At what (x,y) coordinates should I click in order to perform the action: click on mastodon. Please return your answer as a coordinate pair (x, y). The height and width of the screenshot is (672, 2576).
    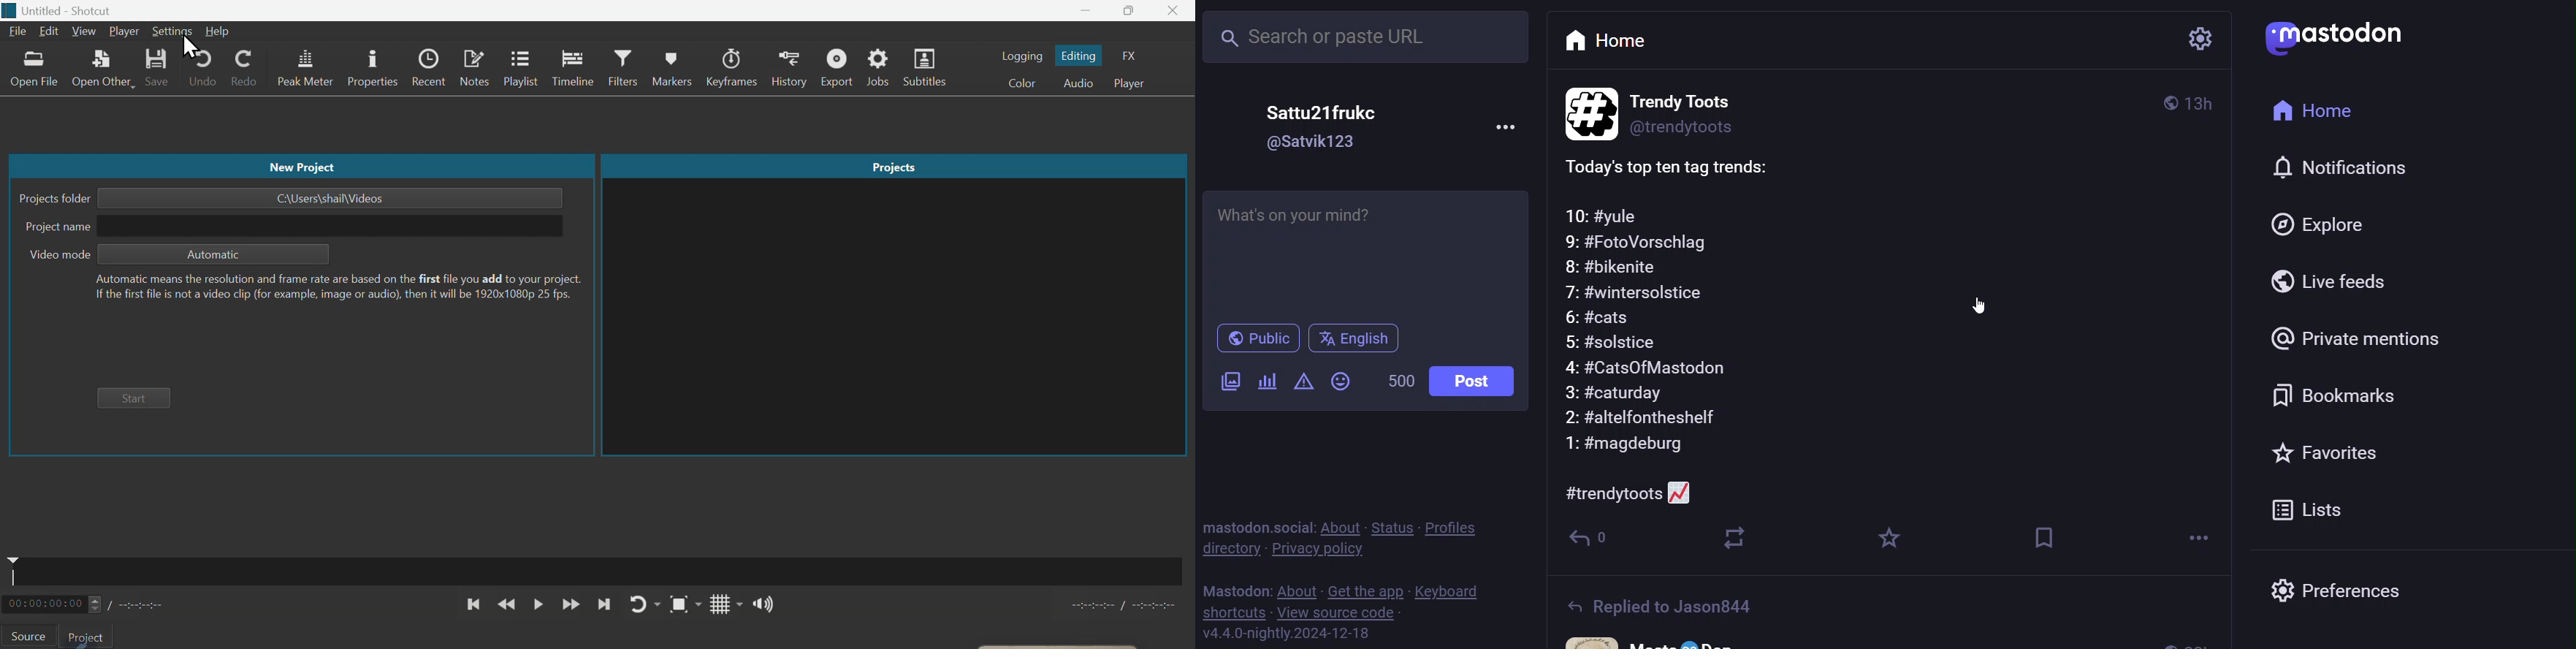
    Looking at the image, I should click on (1235, 586).